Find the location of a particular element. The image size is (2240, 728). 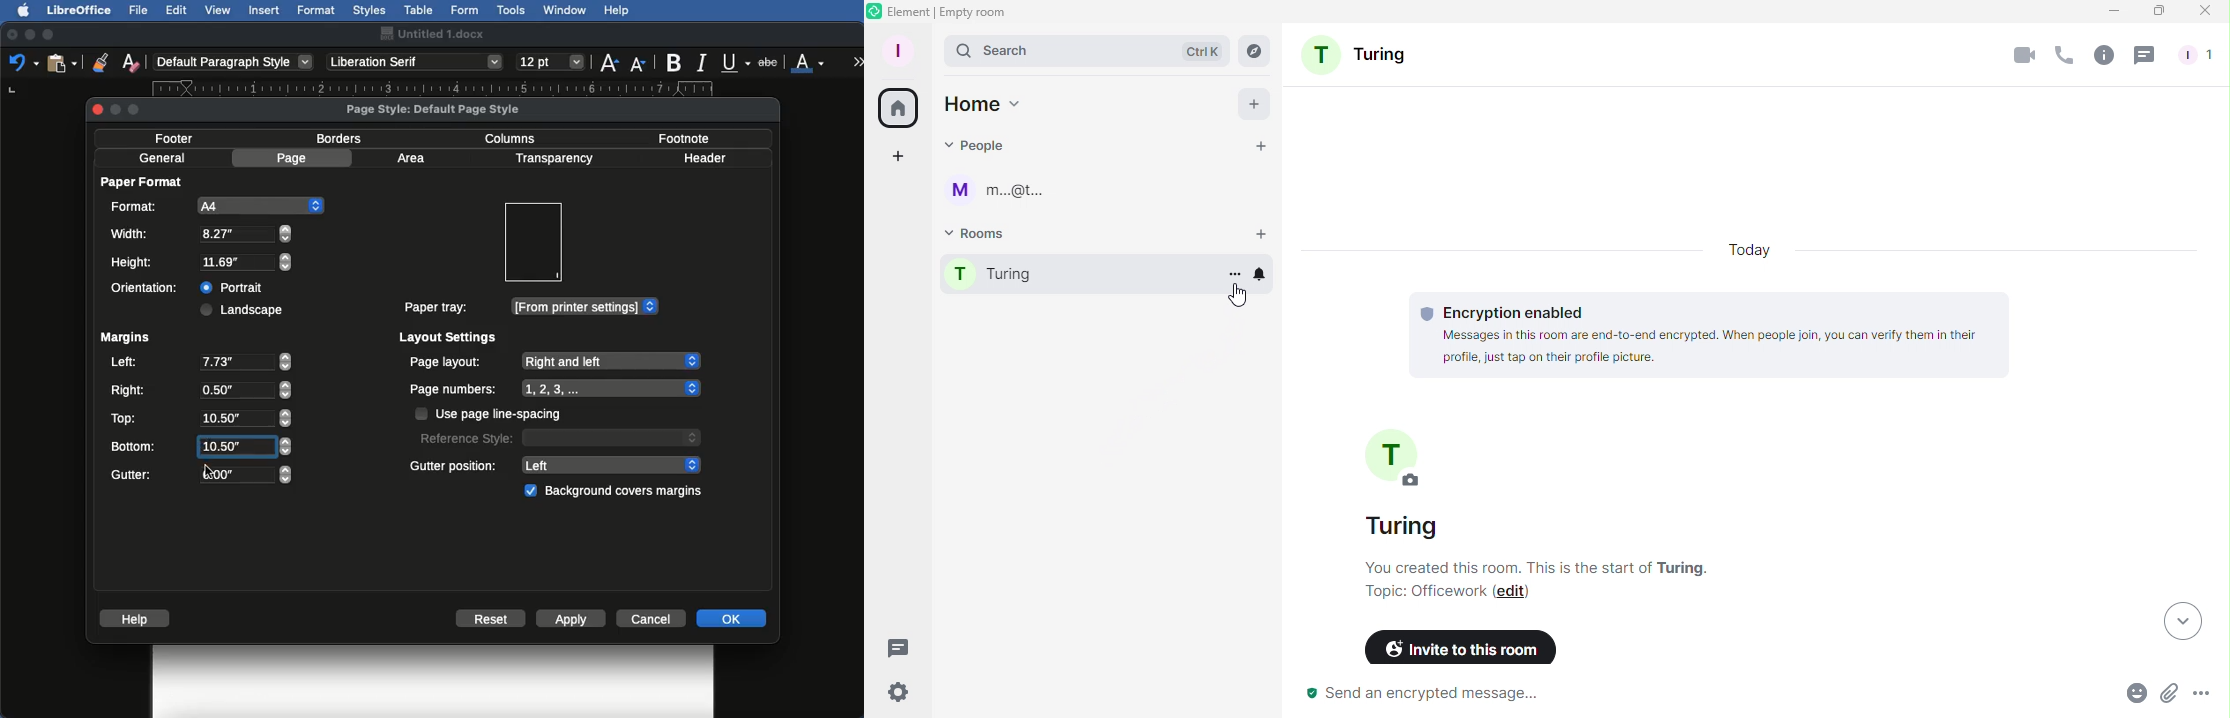

Orientation is located at coordinates (148, 288).